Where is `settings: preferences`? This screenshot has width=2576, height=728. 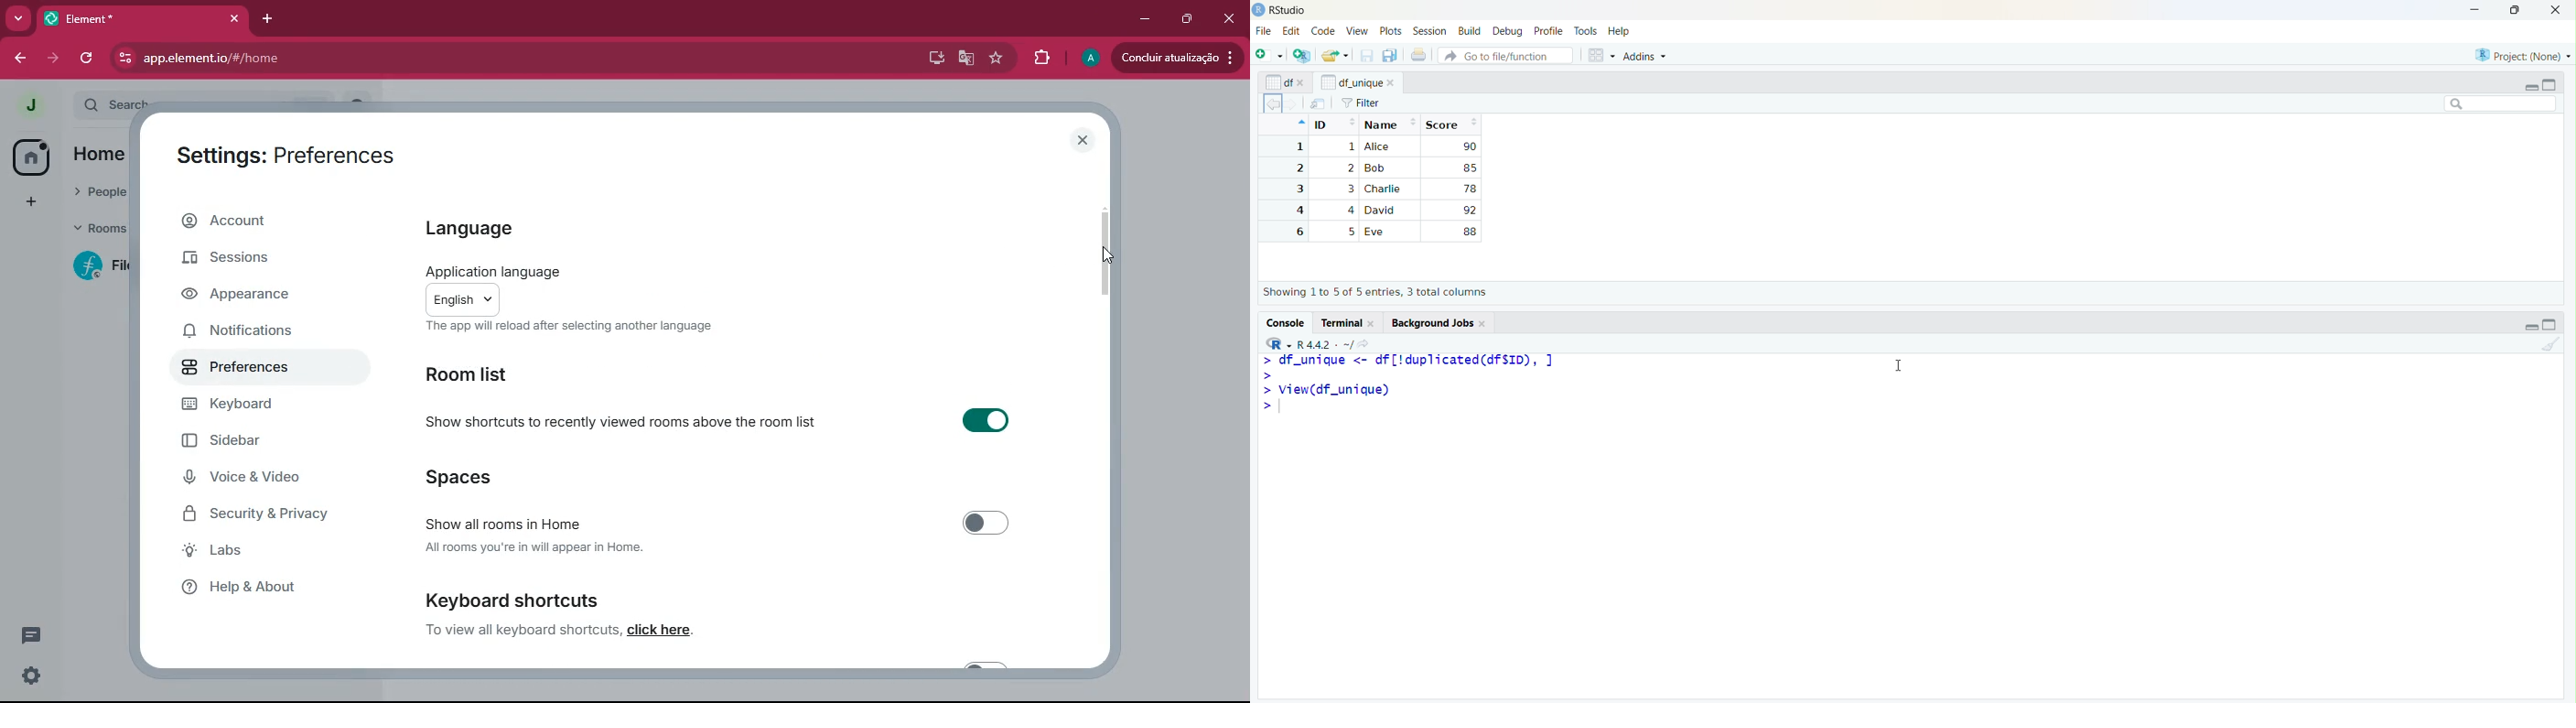 settings: preferences is located at coordinates (291, 153).